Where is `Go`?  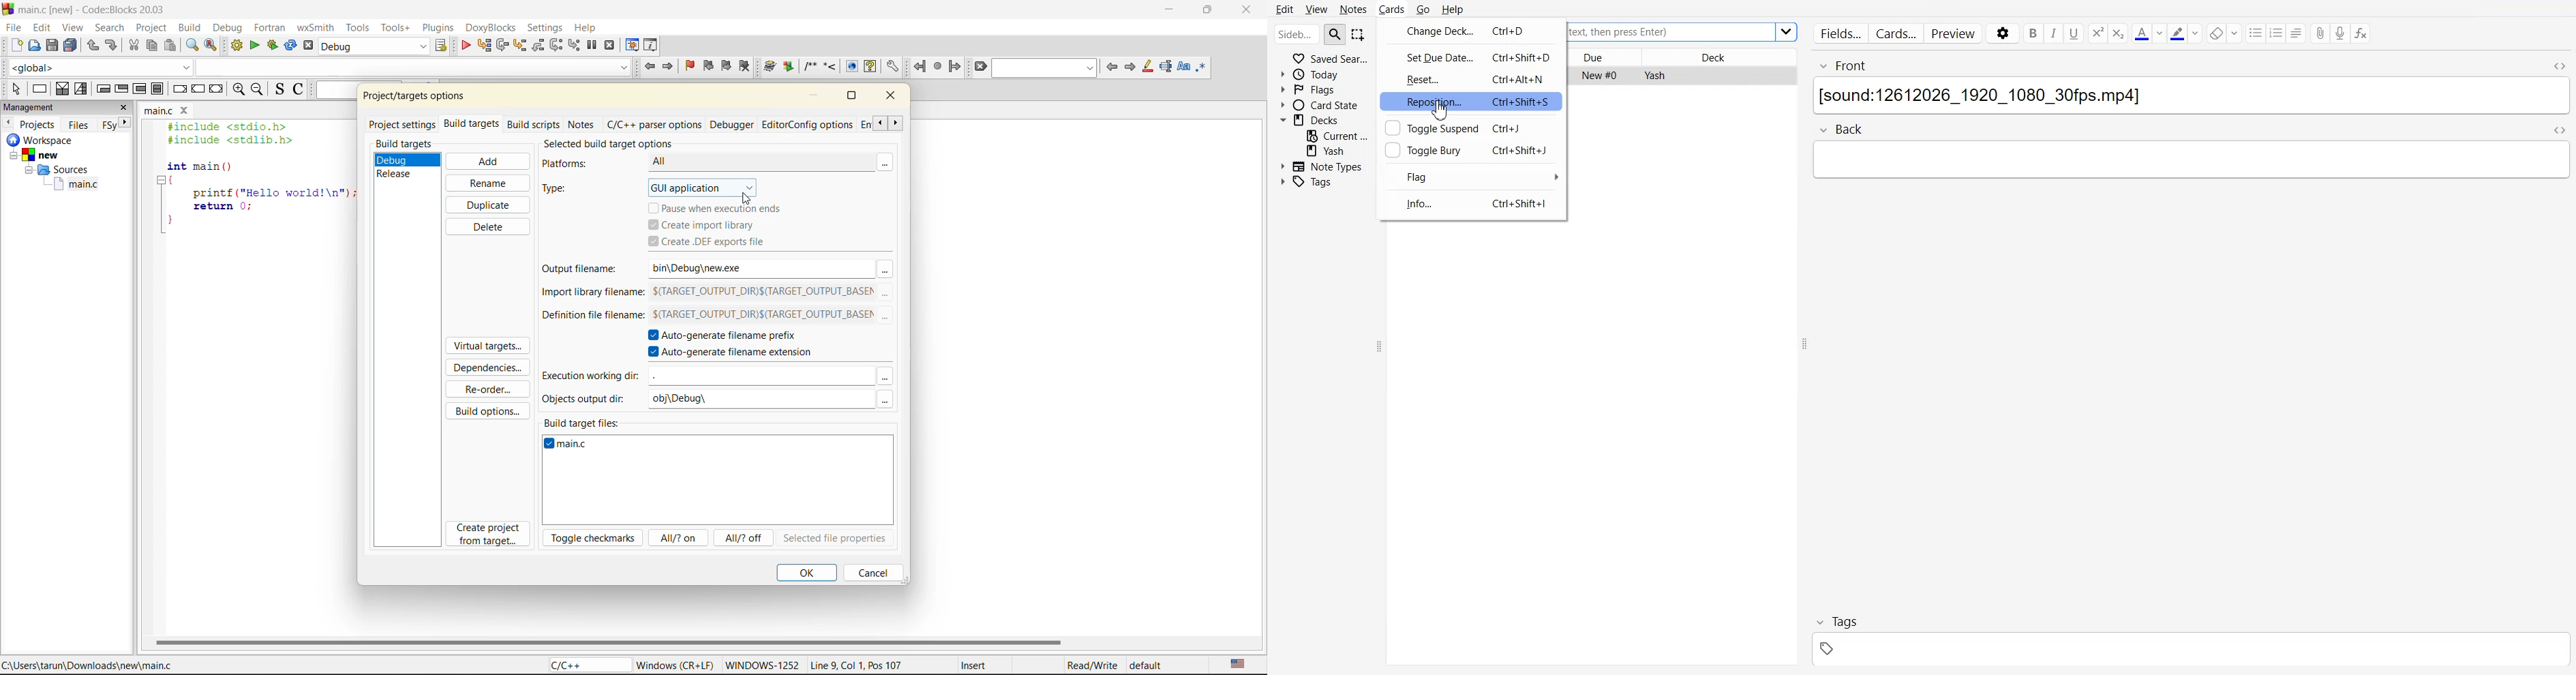
Go is located at coordinates (1422, 9).